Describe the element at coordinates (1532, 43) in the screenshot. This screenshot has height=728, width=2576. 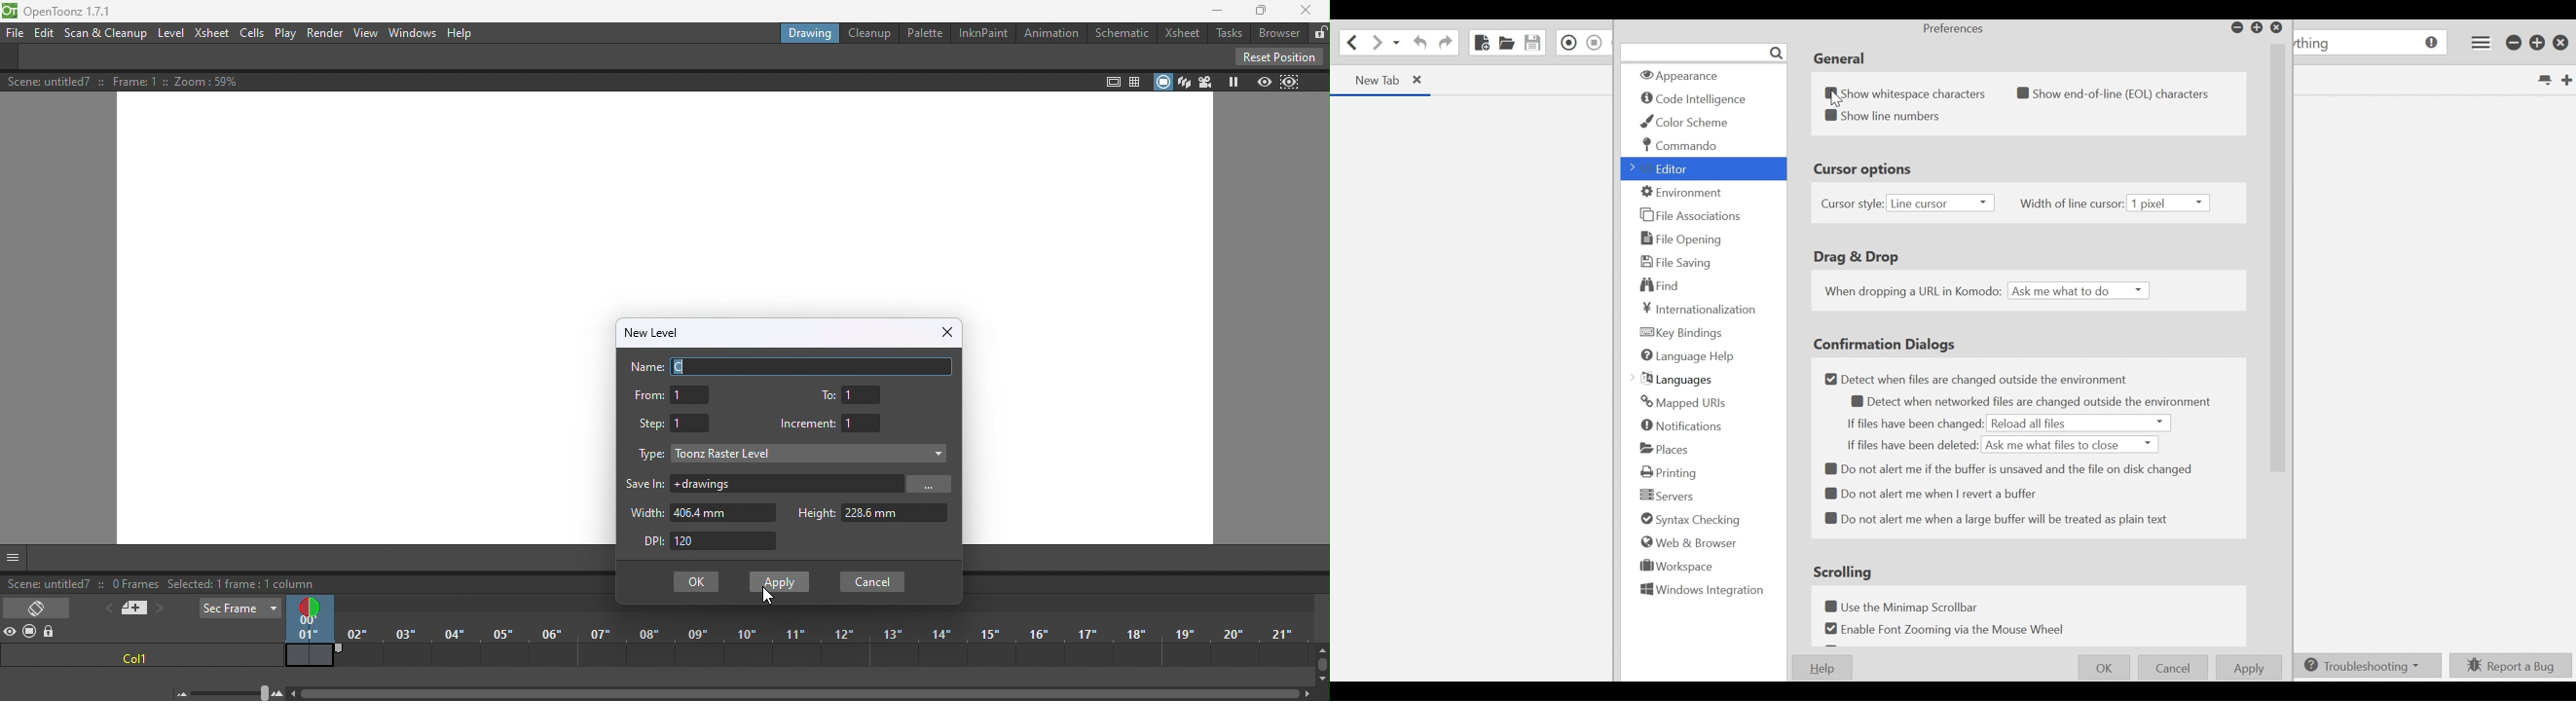
I see `Save File` at that location.